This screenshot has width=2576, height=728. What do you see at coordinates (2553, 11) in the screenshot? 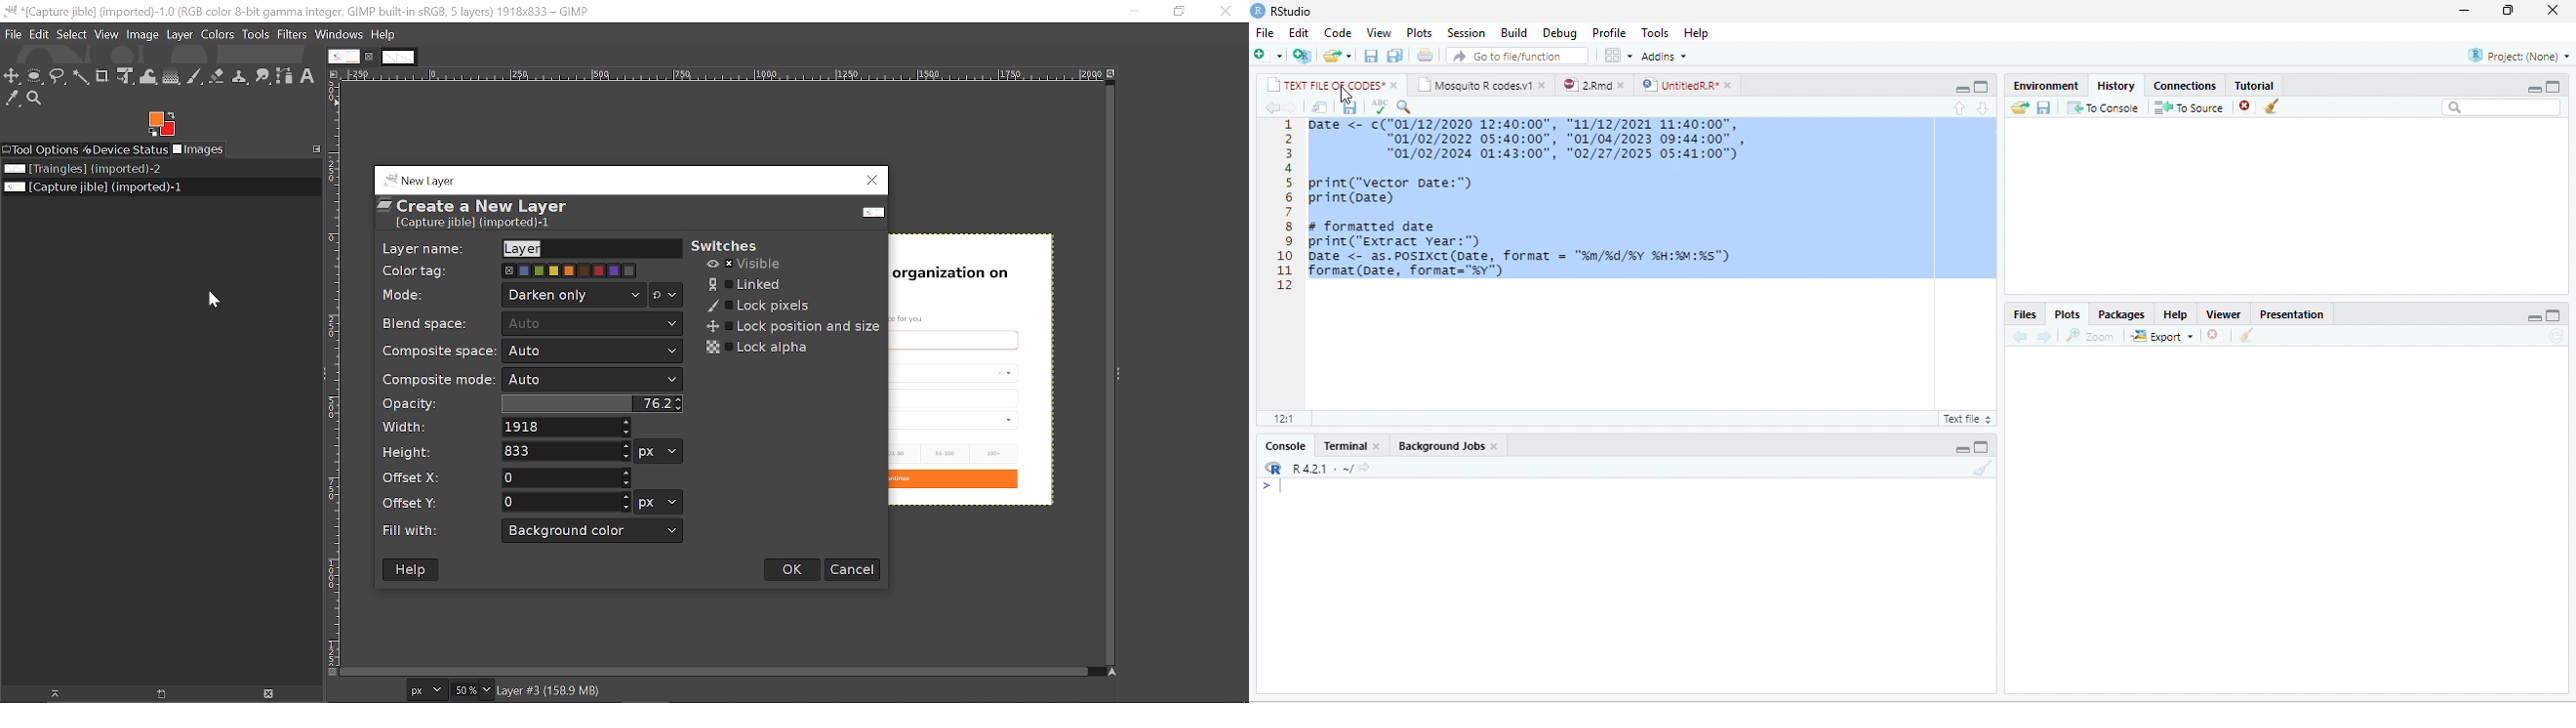
I see `close` at bounding box center [2553, 11].